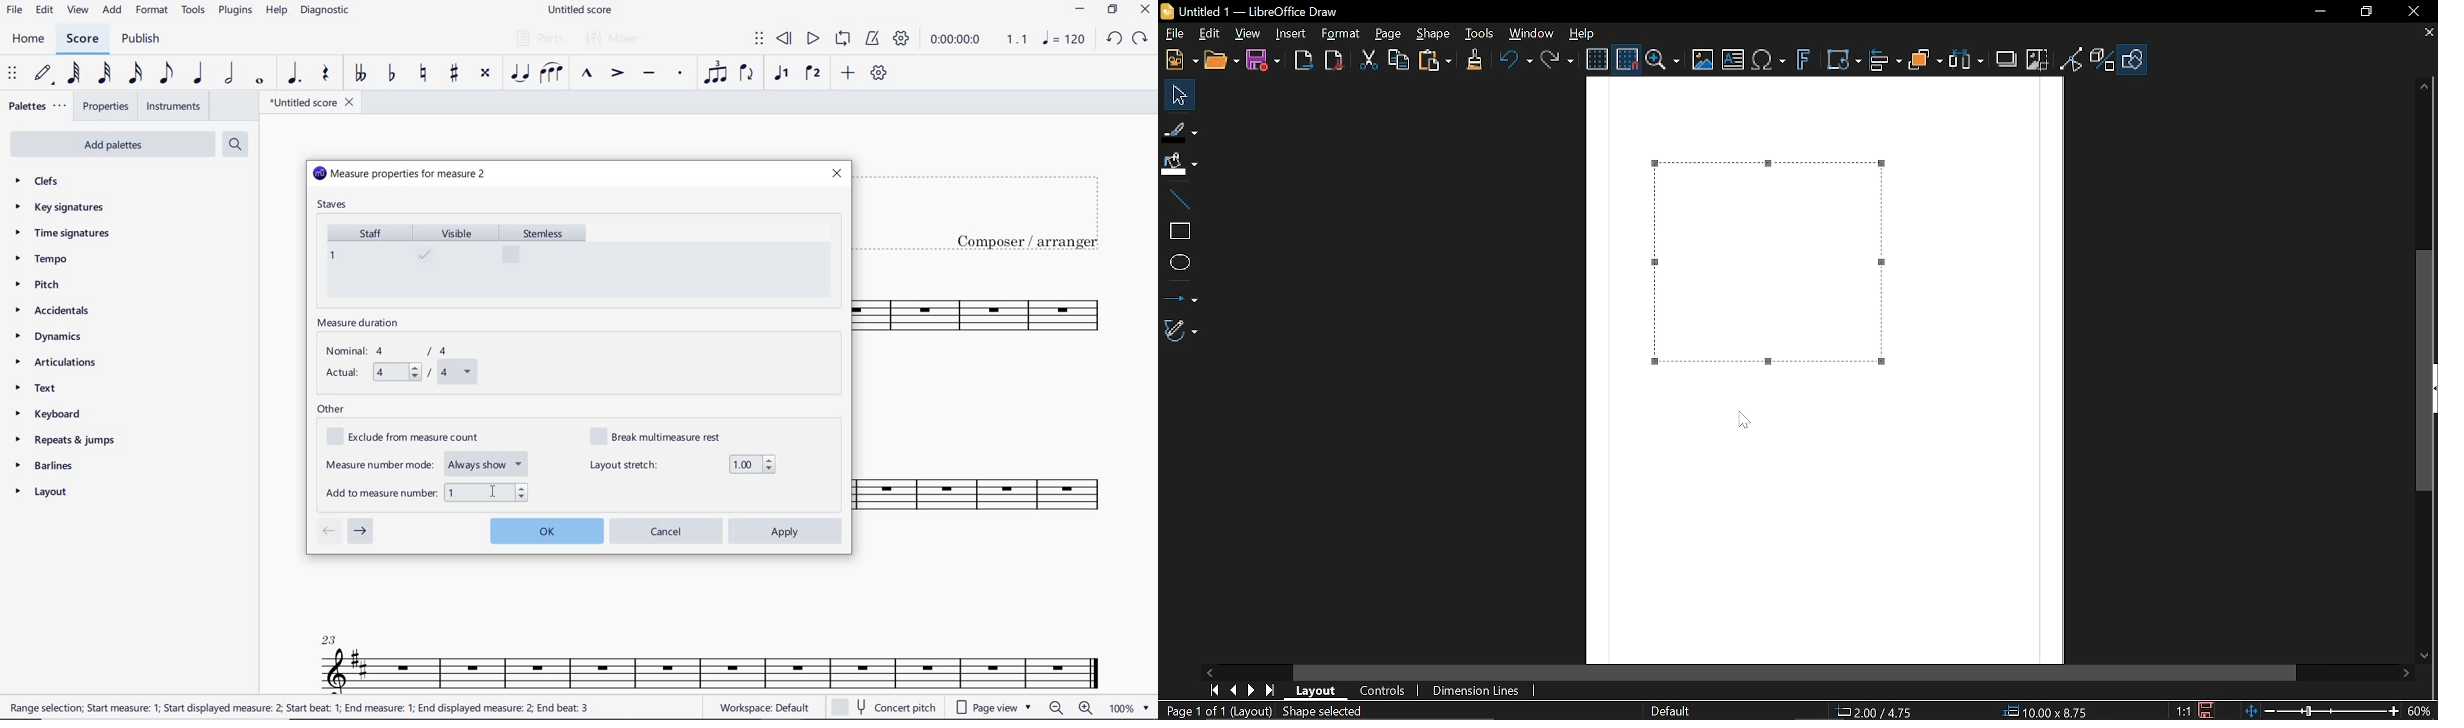  What do you see at coordinates (1515, 60) in the screenshot?
I see `Undo` at bounding box center [1515, 60].